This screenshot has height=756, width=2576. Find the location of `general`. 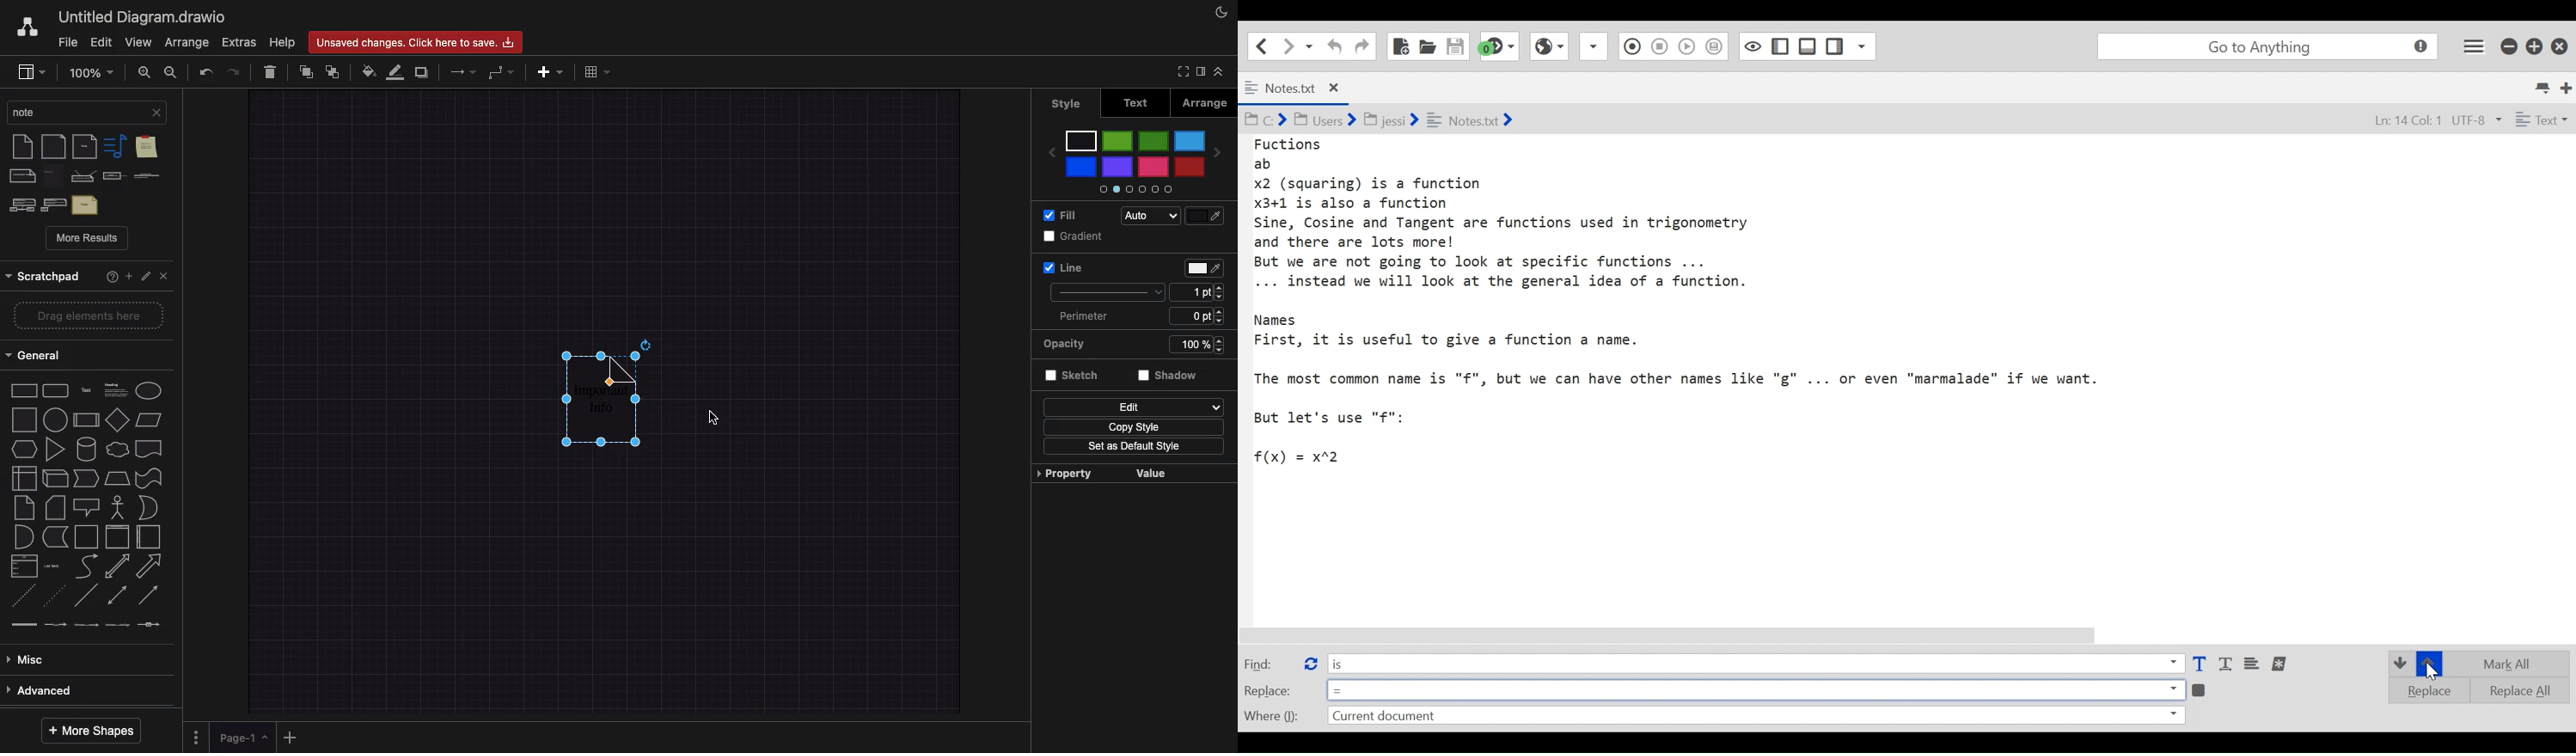

general is located at coordinates (81, 352).